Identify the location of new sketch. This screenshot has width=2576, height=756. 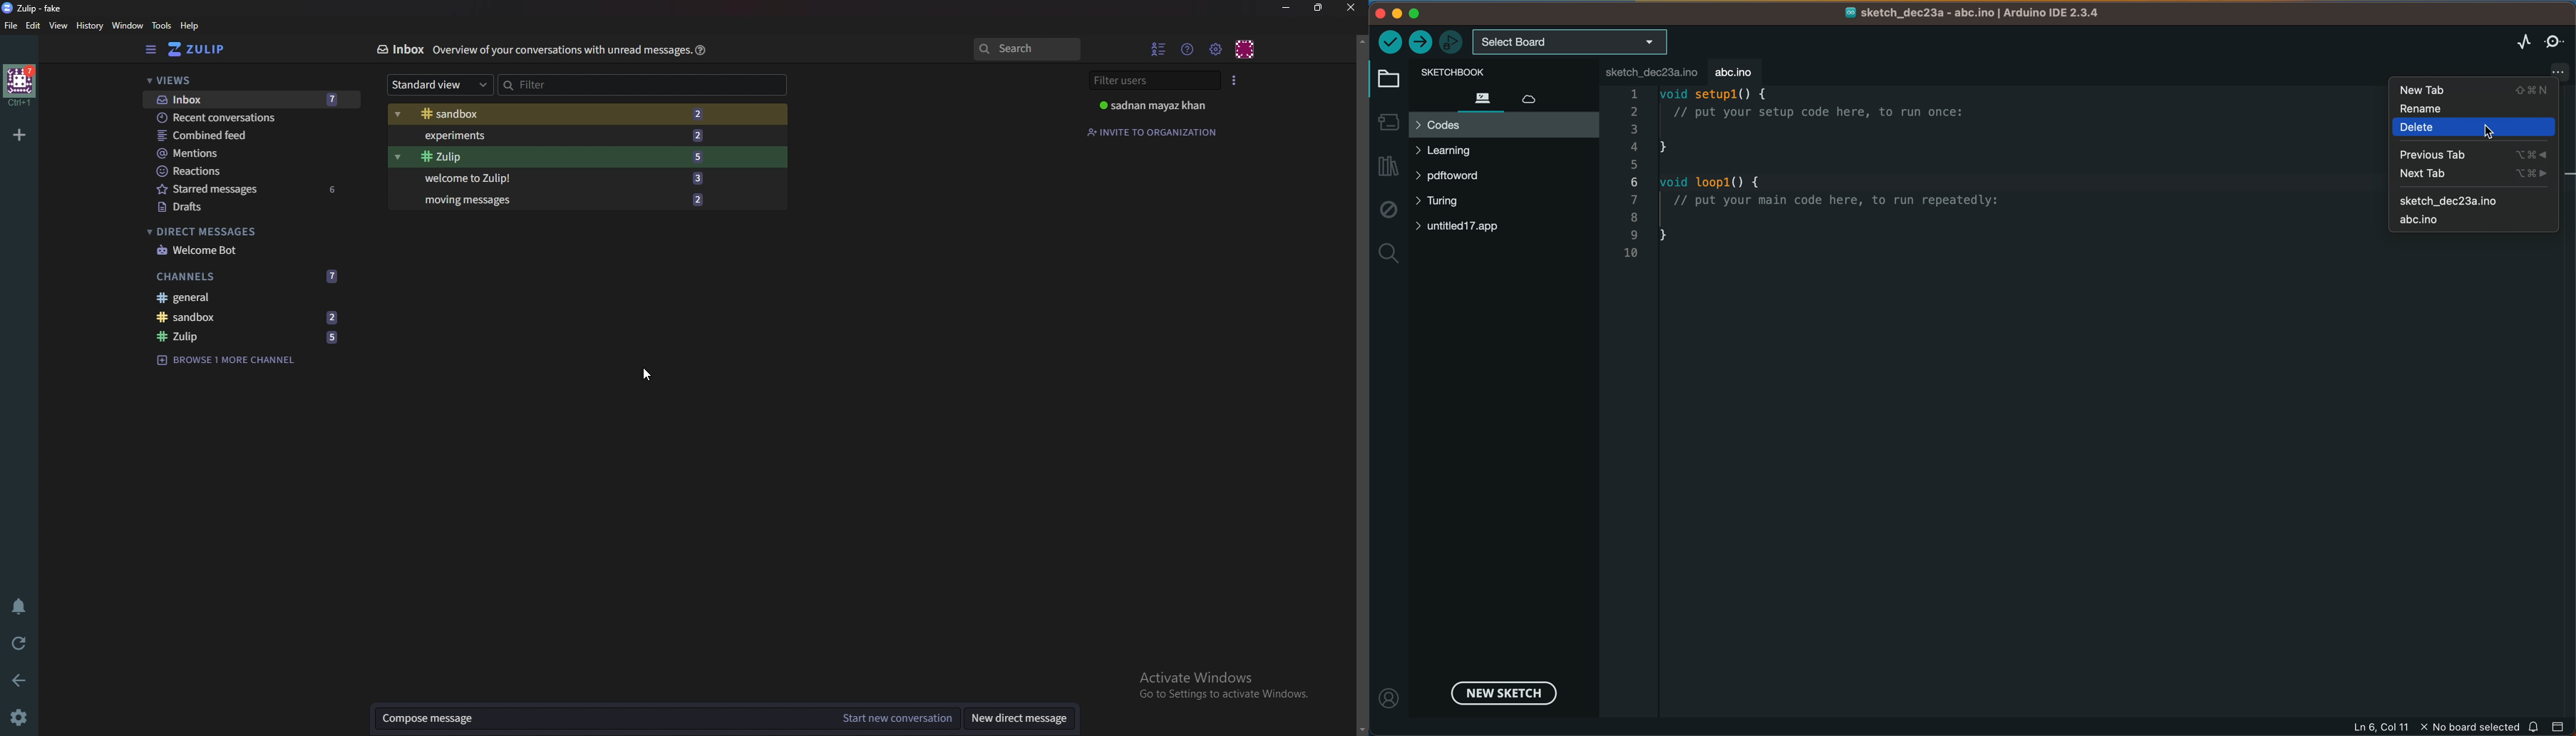
(1507, 694).